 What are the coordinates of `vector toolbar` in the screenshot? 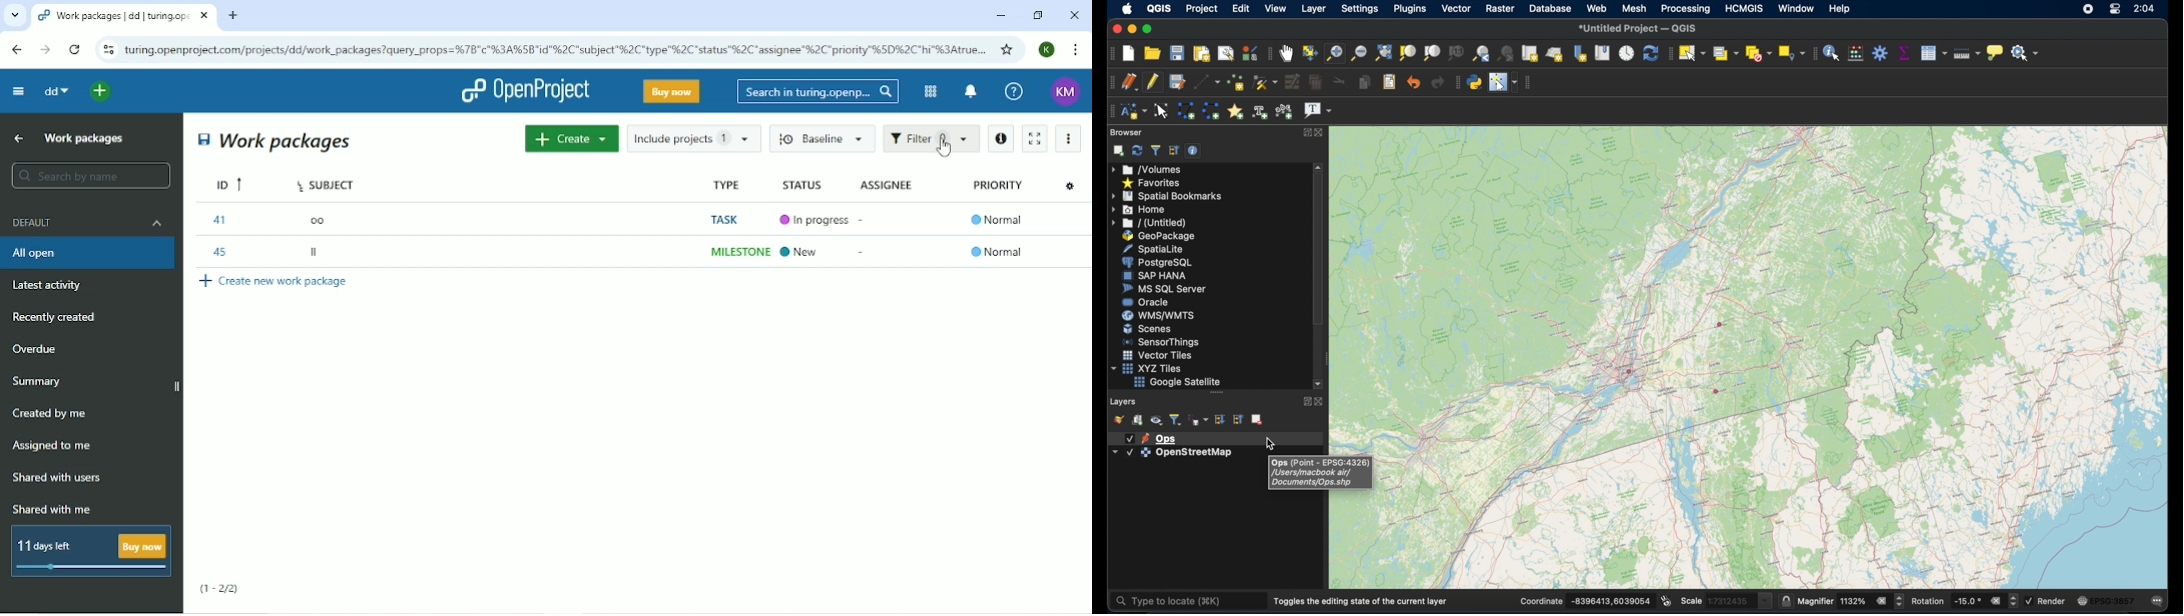 It's located at (1531, 81).